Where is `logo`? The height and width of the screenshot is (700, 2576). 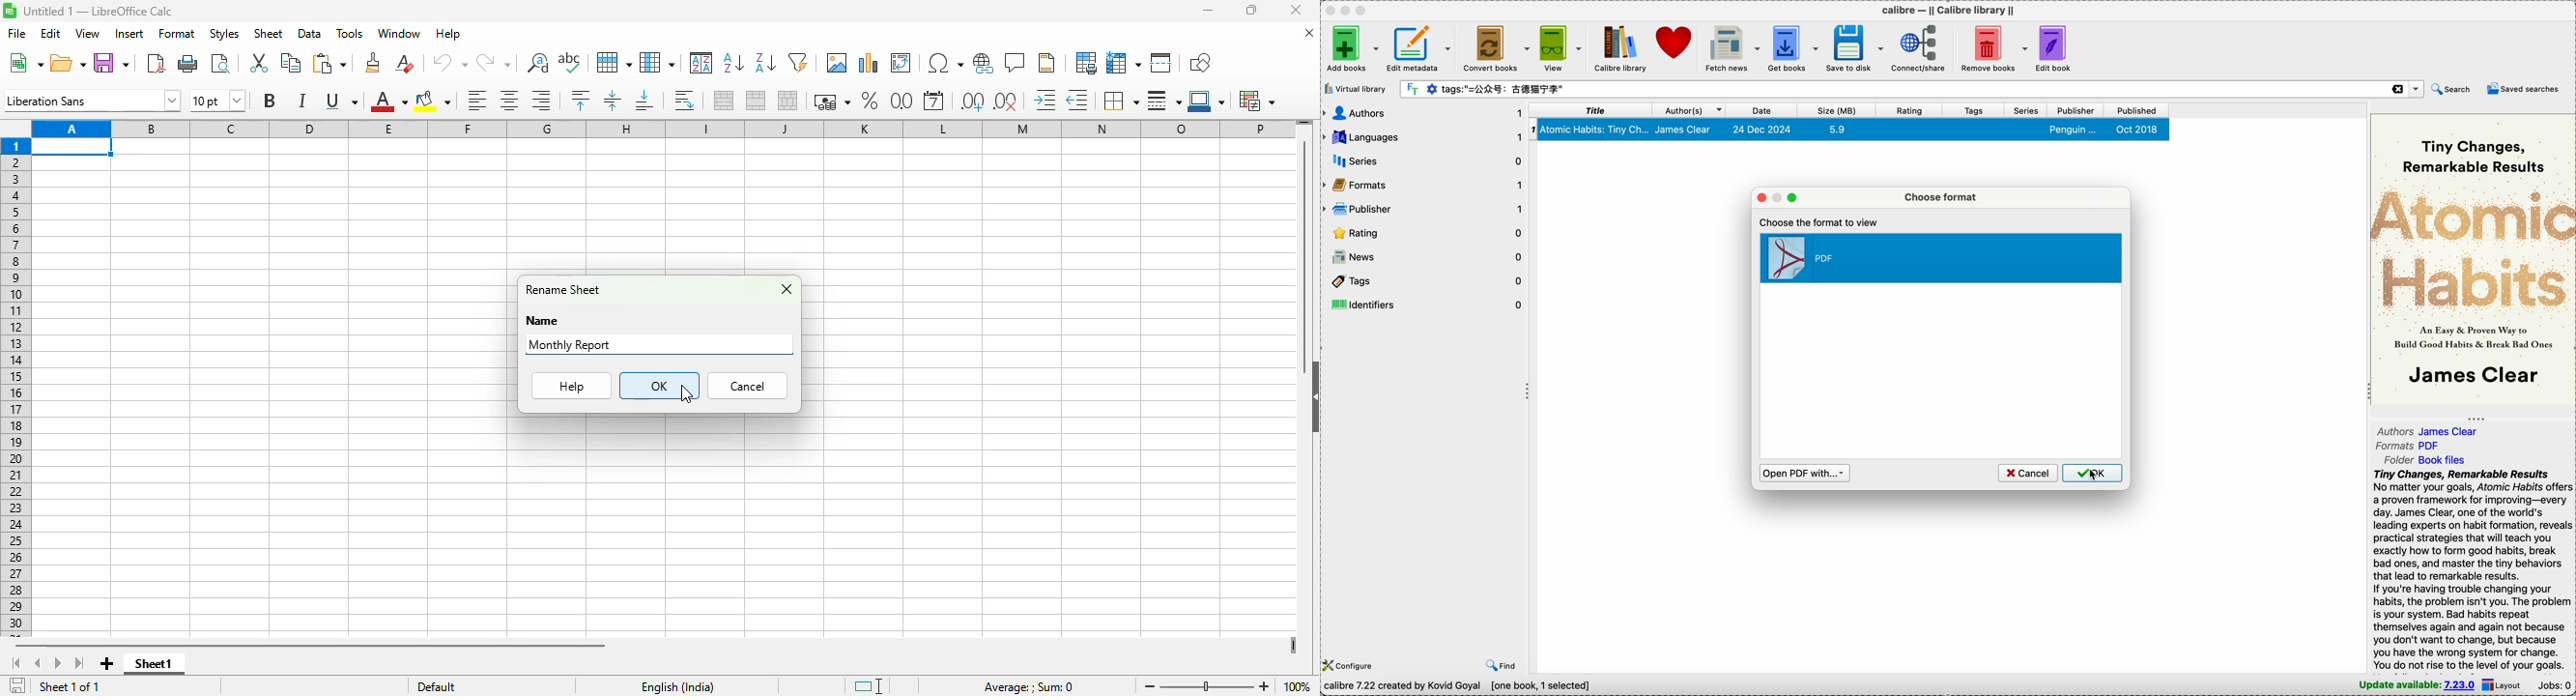 logo is located at coordinates (9, 11).